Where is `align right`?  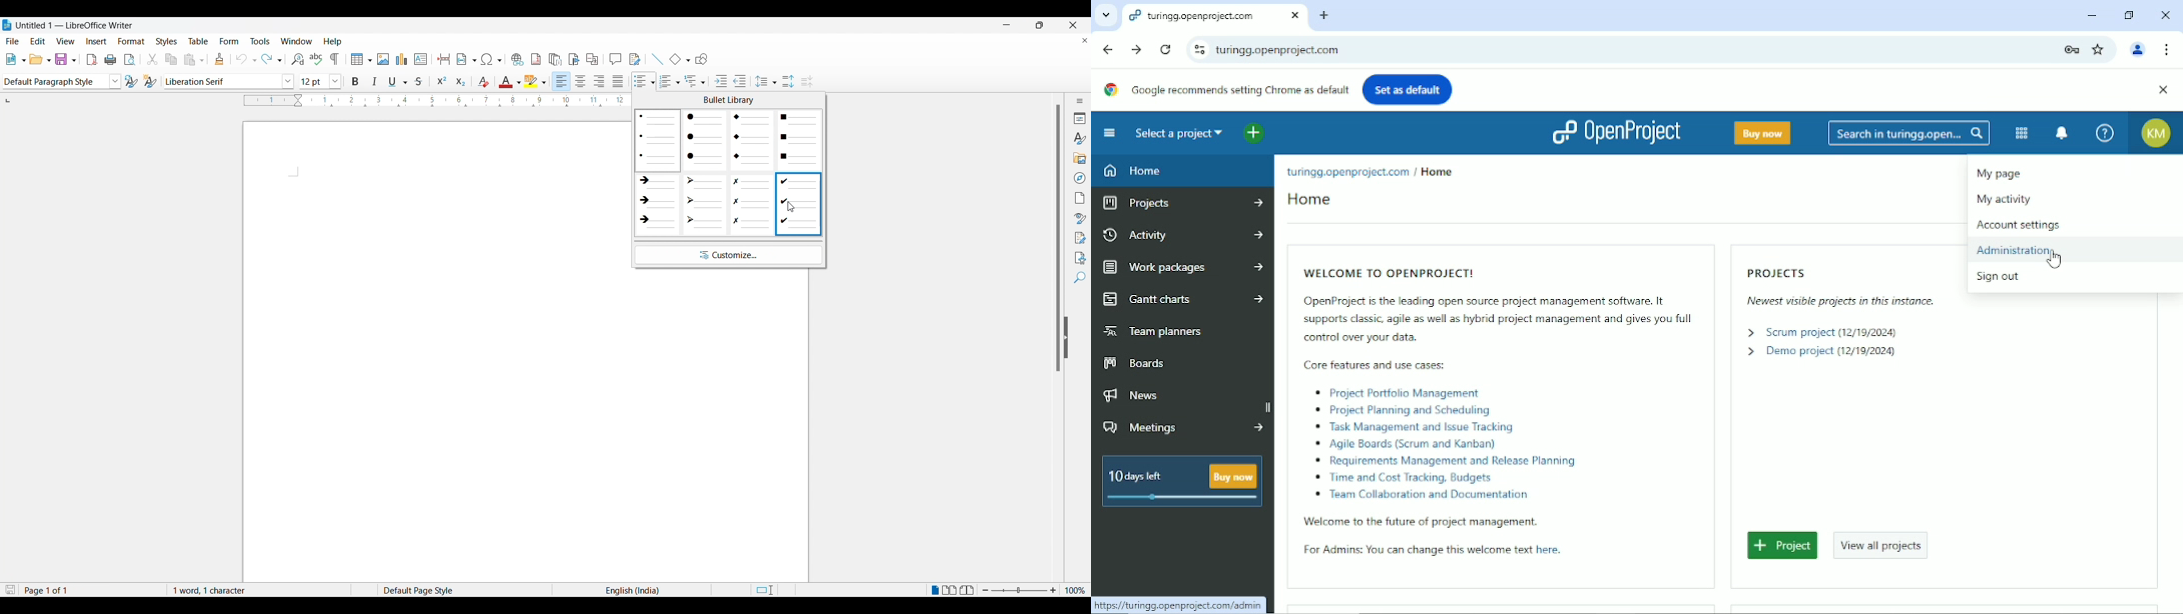
align right is located at coordinates (602, 80).